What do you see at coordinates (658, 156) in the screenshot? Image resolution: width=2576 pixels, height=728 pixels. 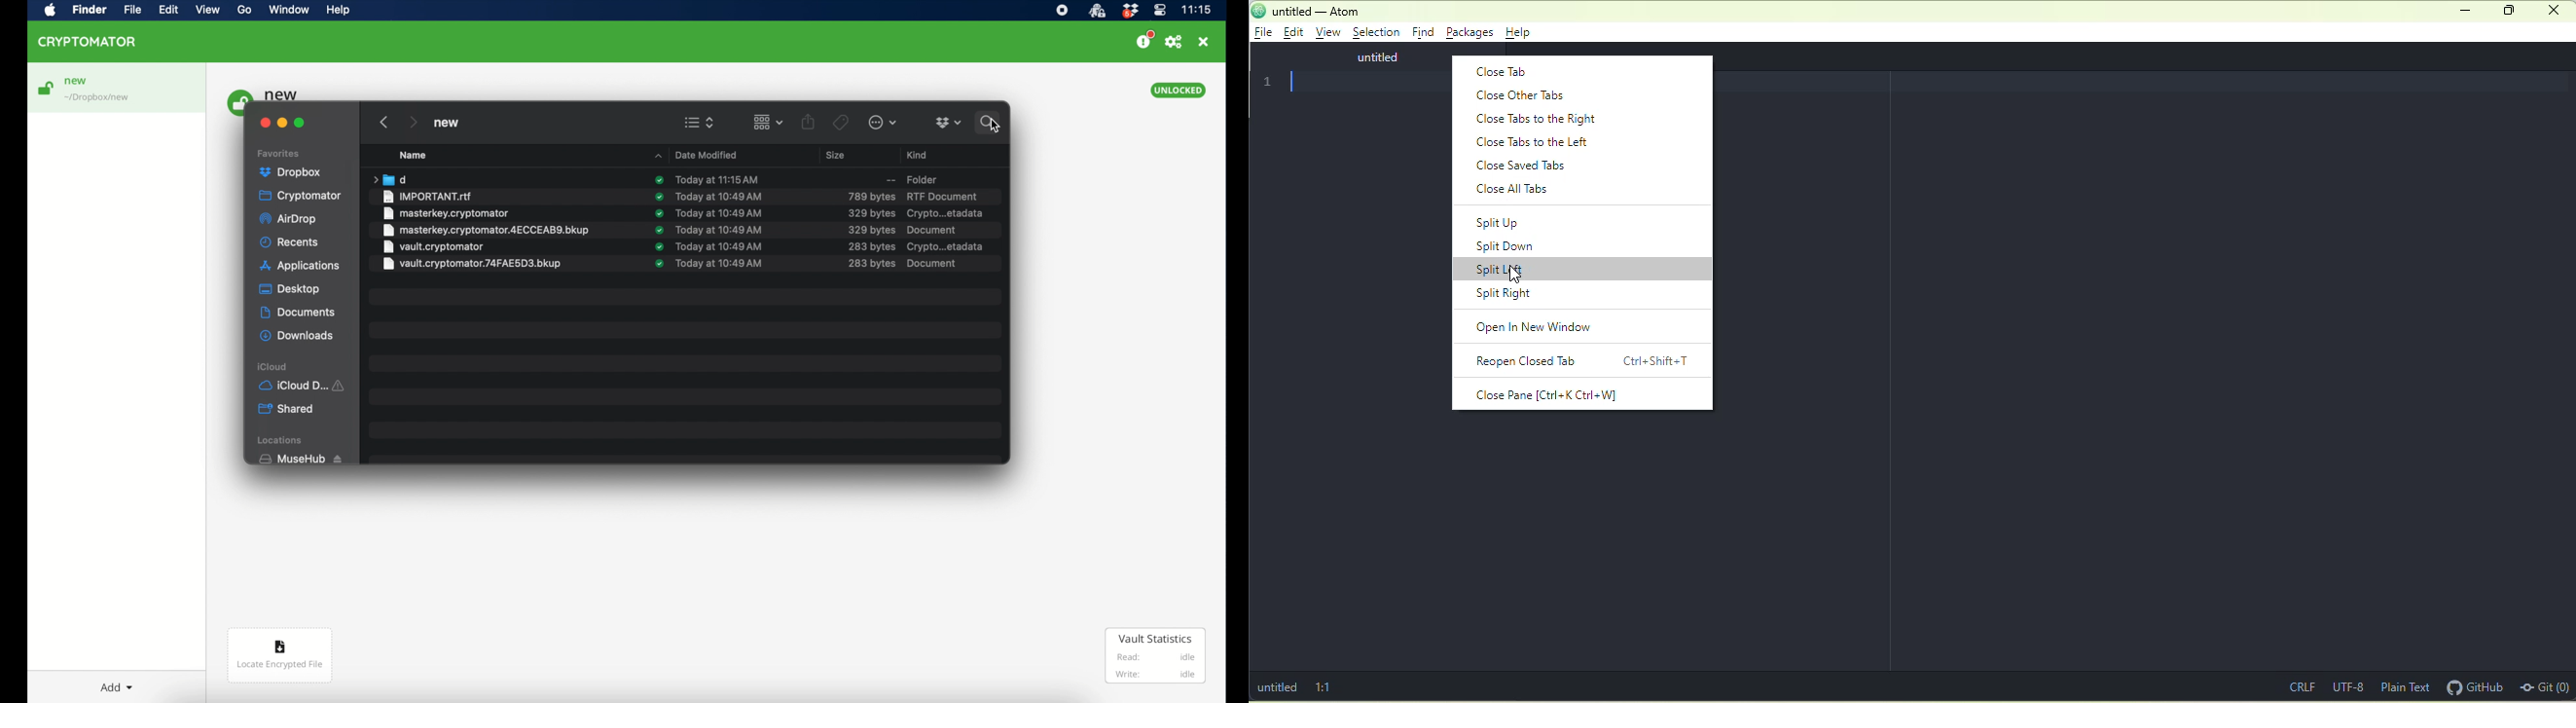 I see `name dropdown` at bounding box center [658, 156].